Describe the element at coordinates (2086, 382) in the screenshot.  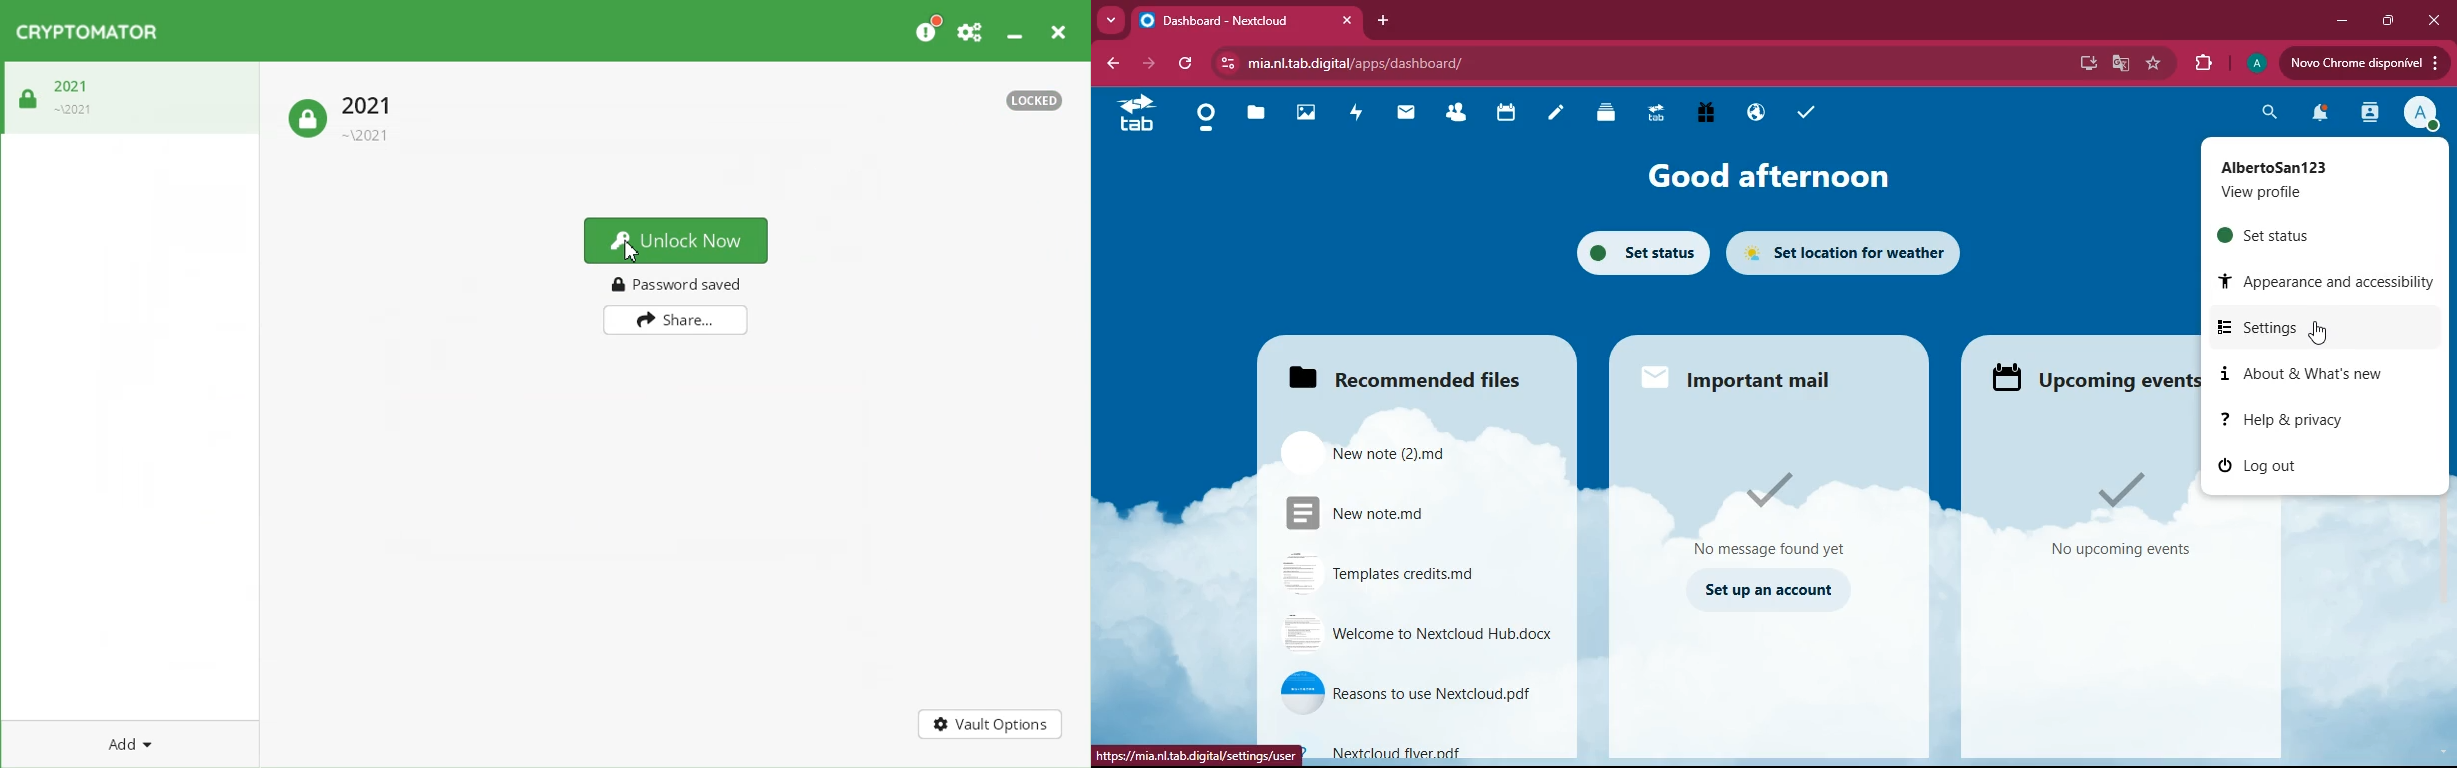
I see `events` at that location.